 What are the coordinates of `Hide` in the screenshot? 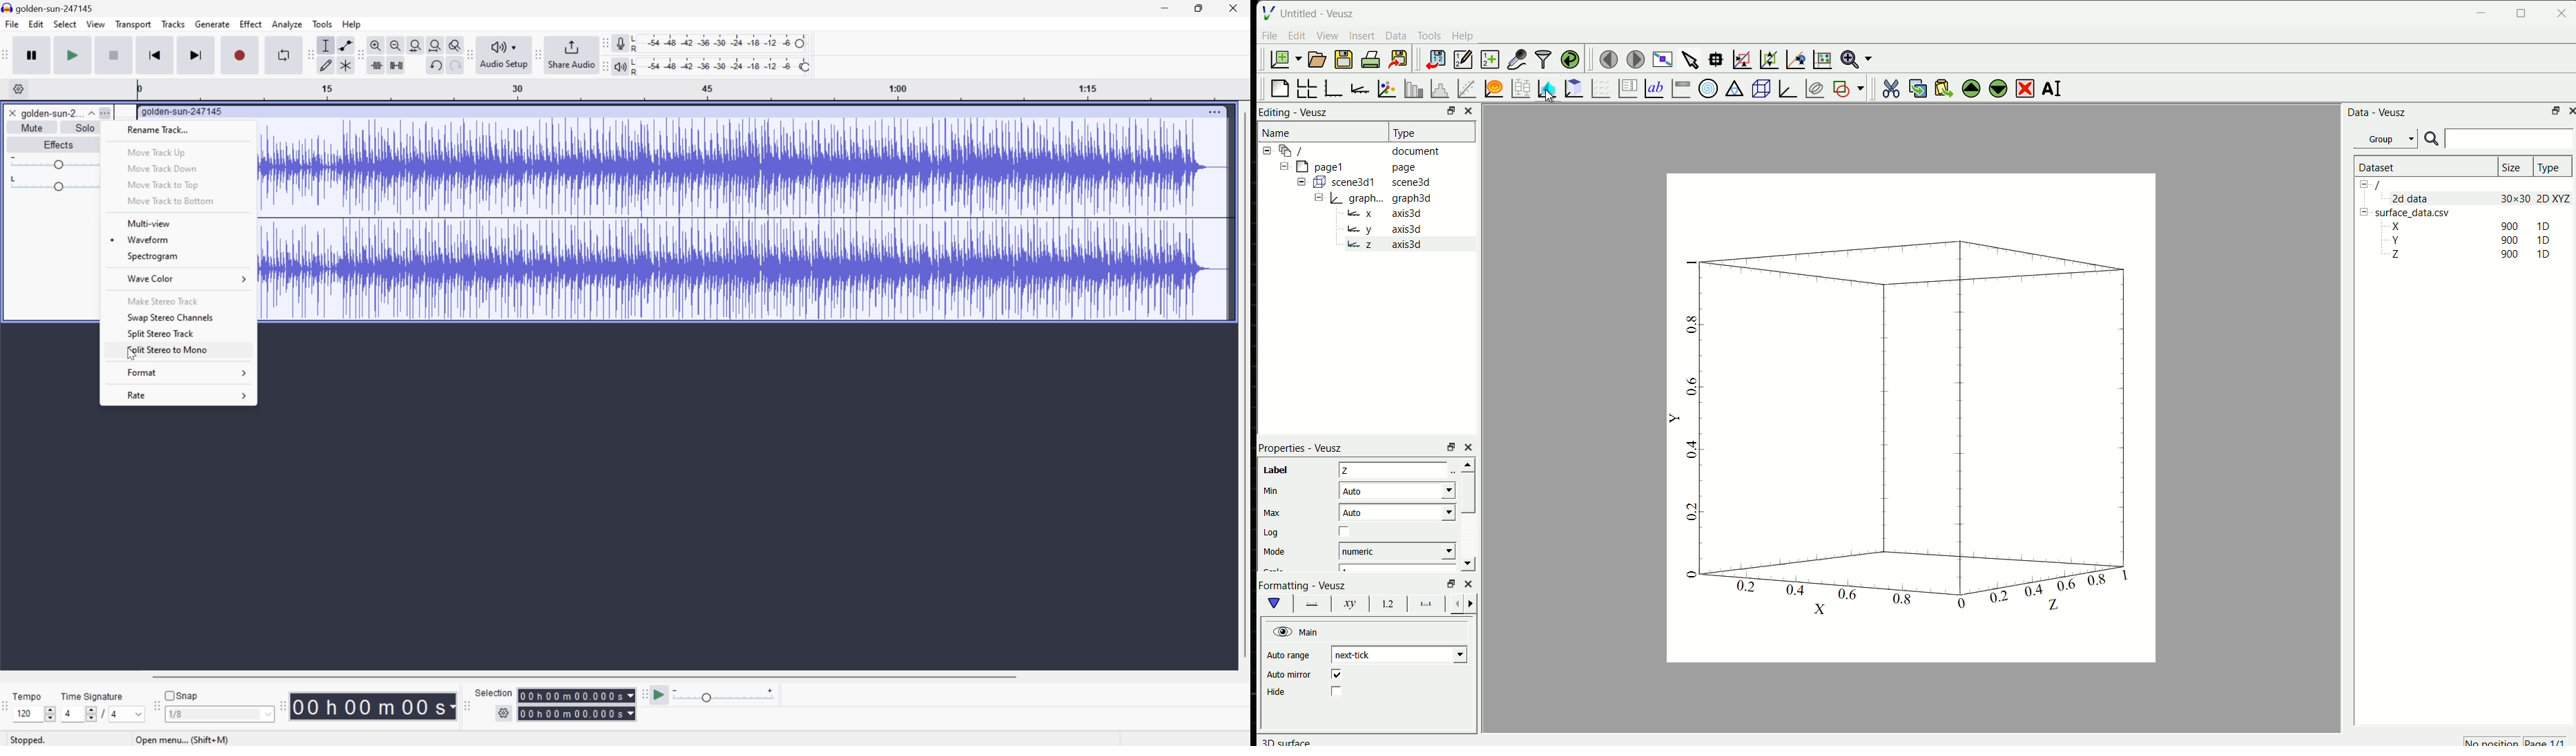 It's located at (1277, 691).